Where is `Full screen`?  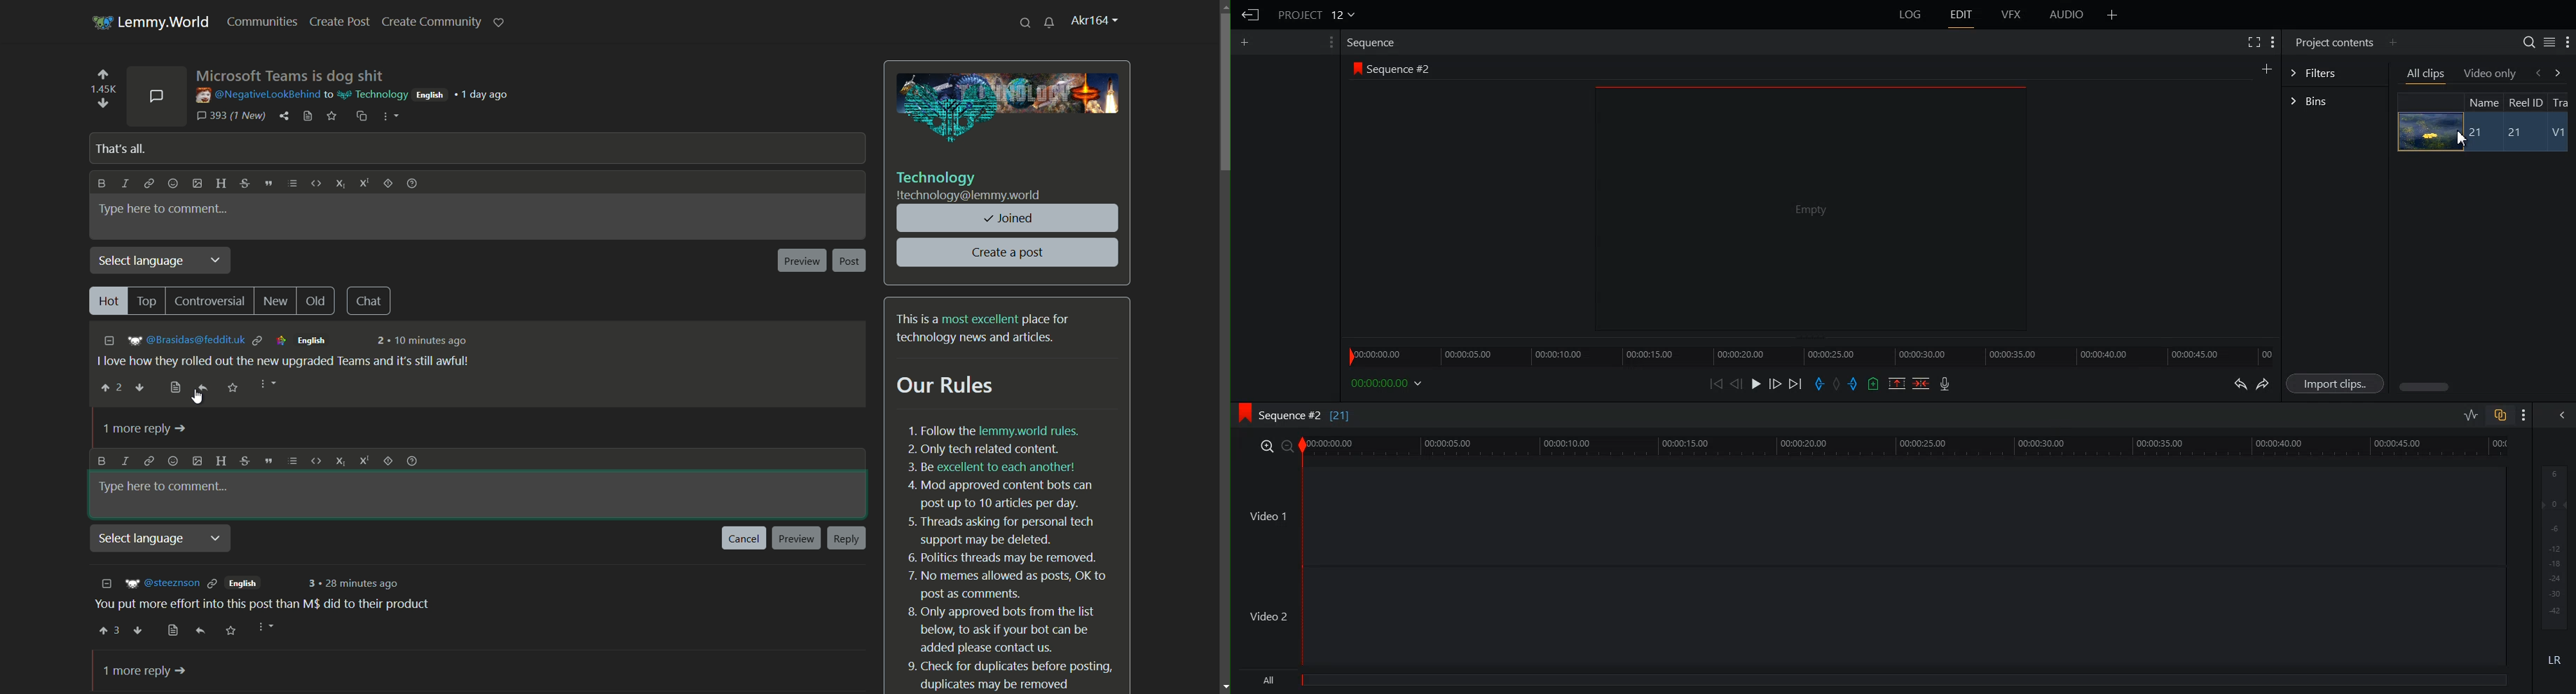
Full screen is located at coordinates (2253, 41).